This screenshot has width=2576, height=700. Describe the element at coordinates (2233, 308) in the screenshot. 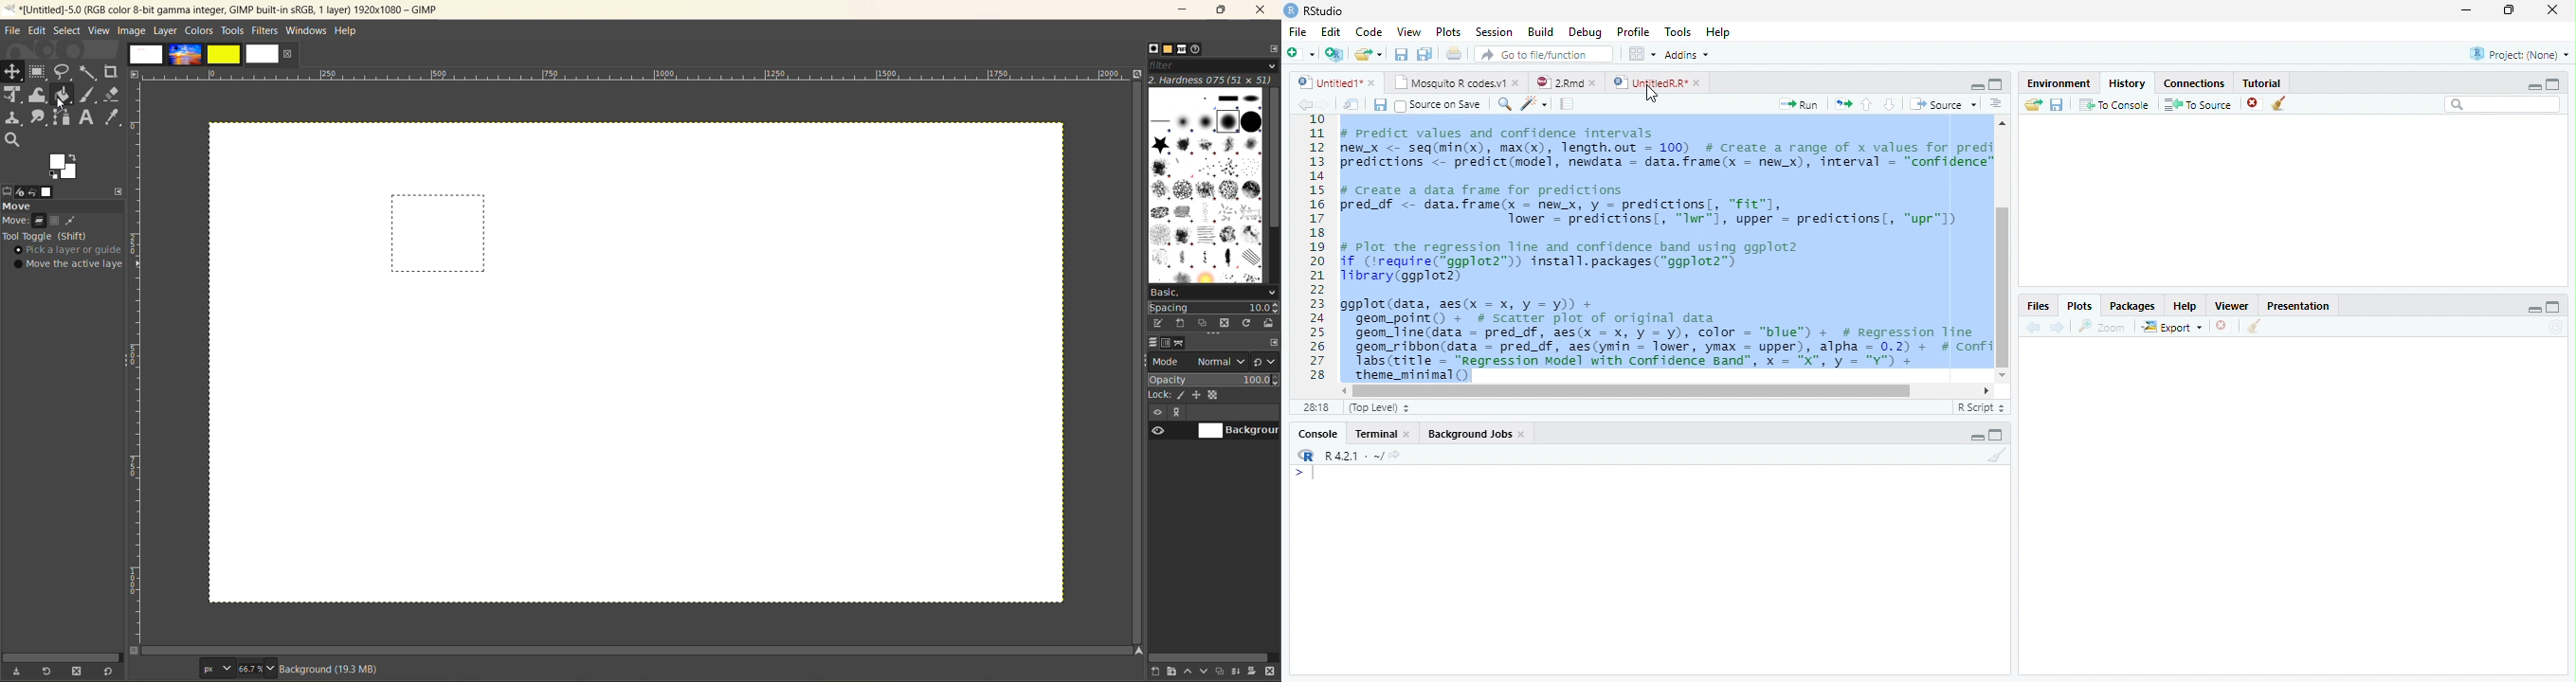

I see `Viewer` at that location.